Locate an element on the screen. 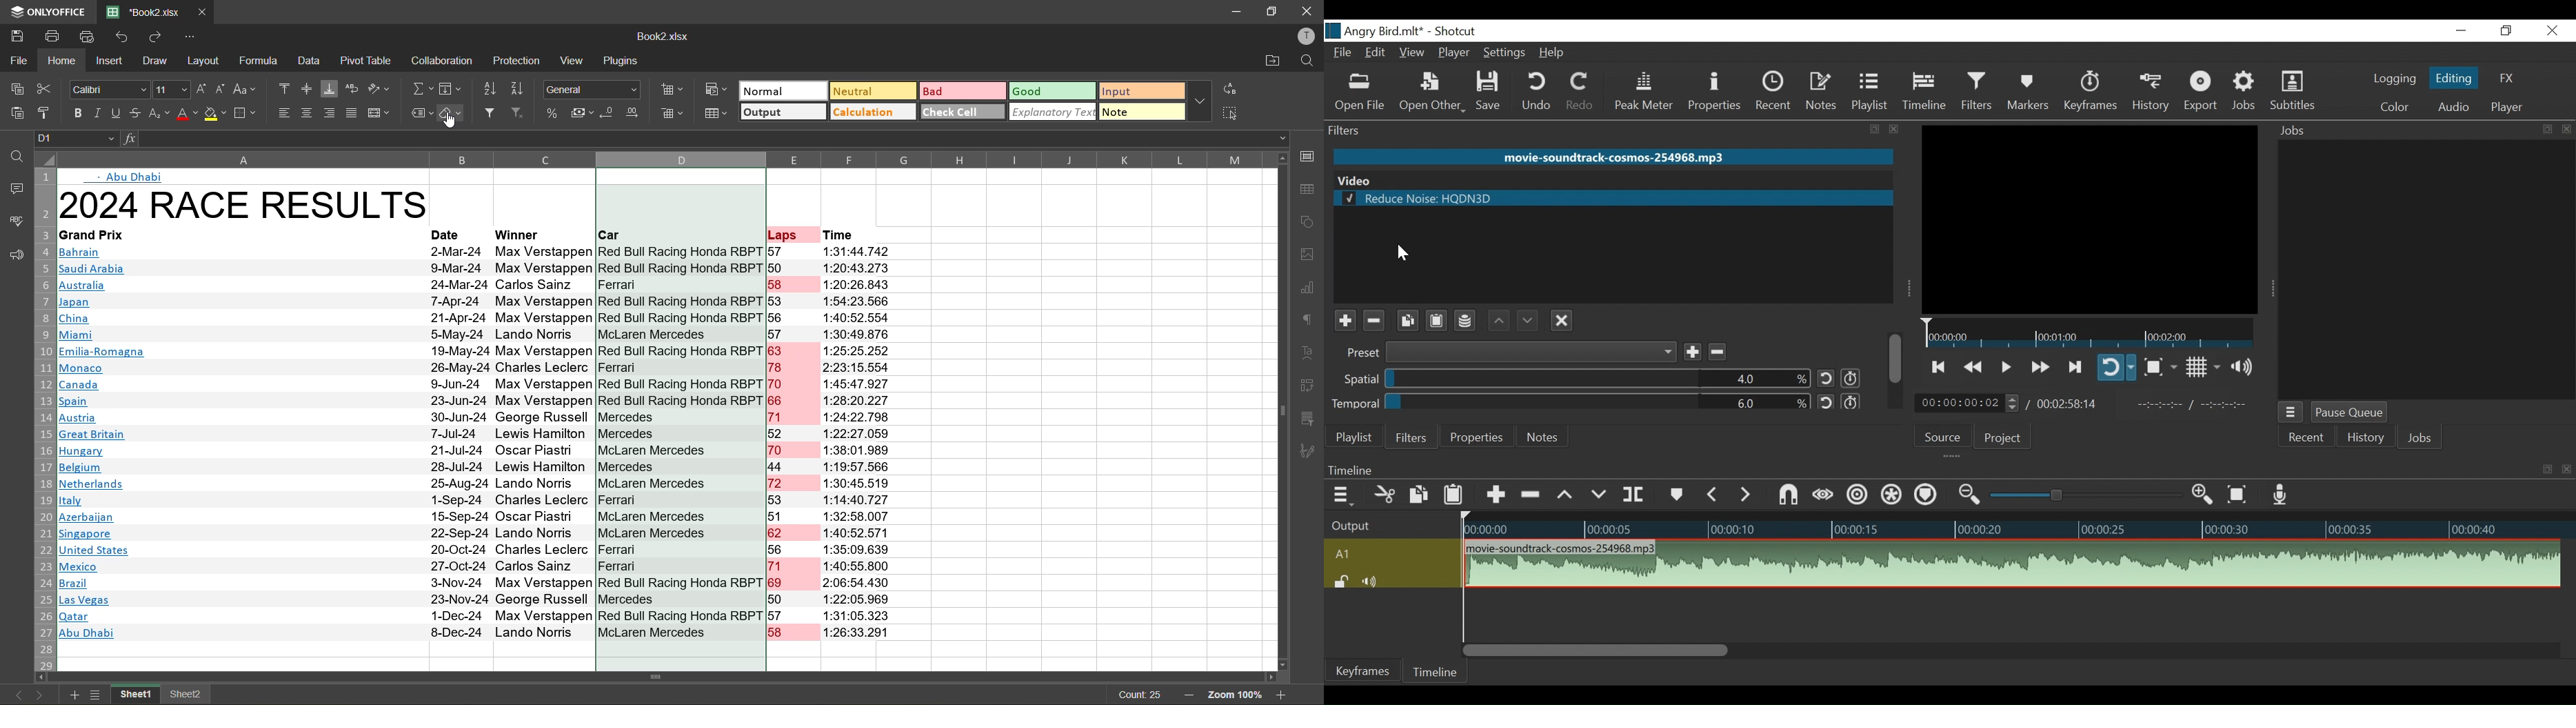  add sheet is located at coordinates (74, 695).